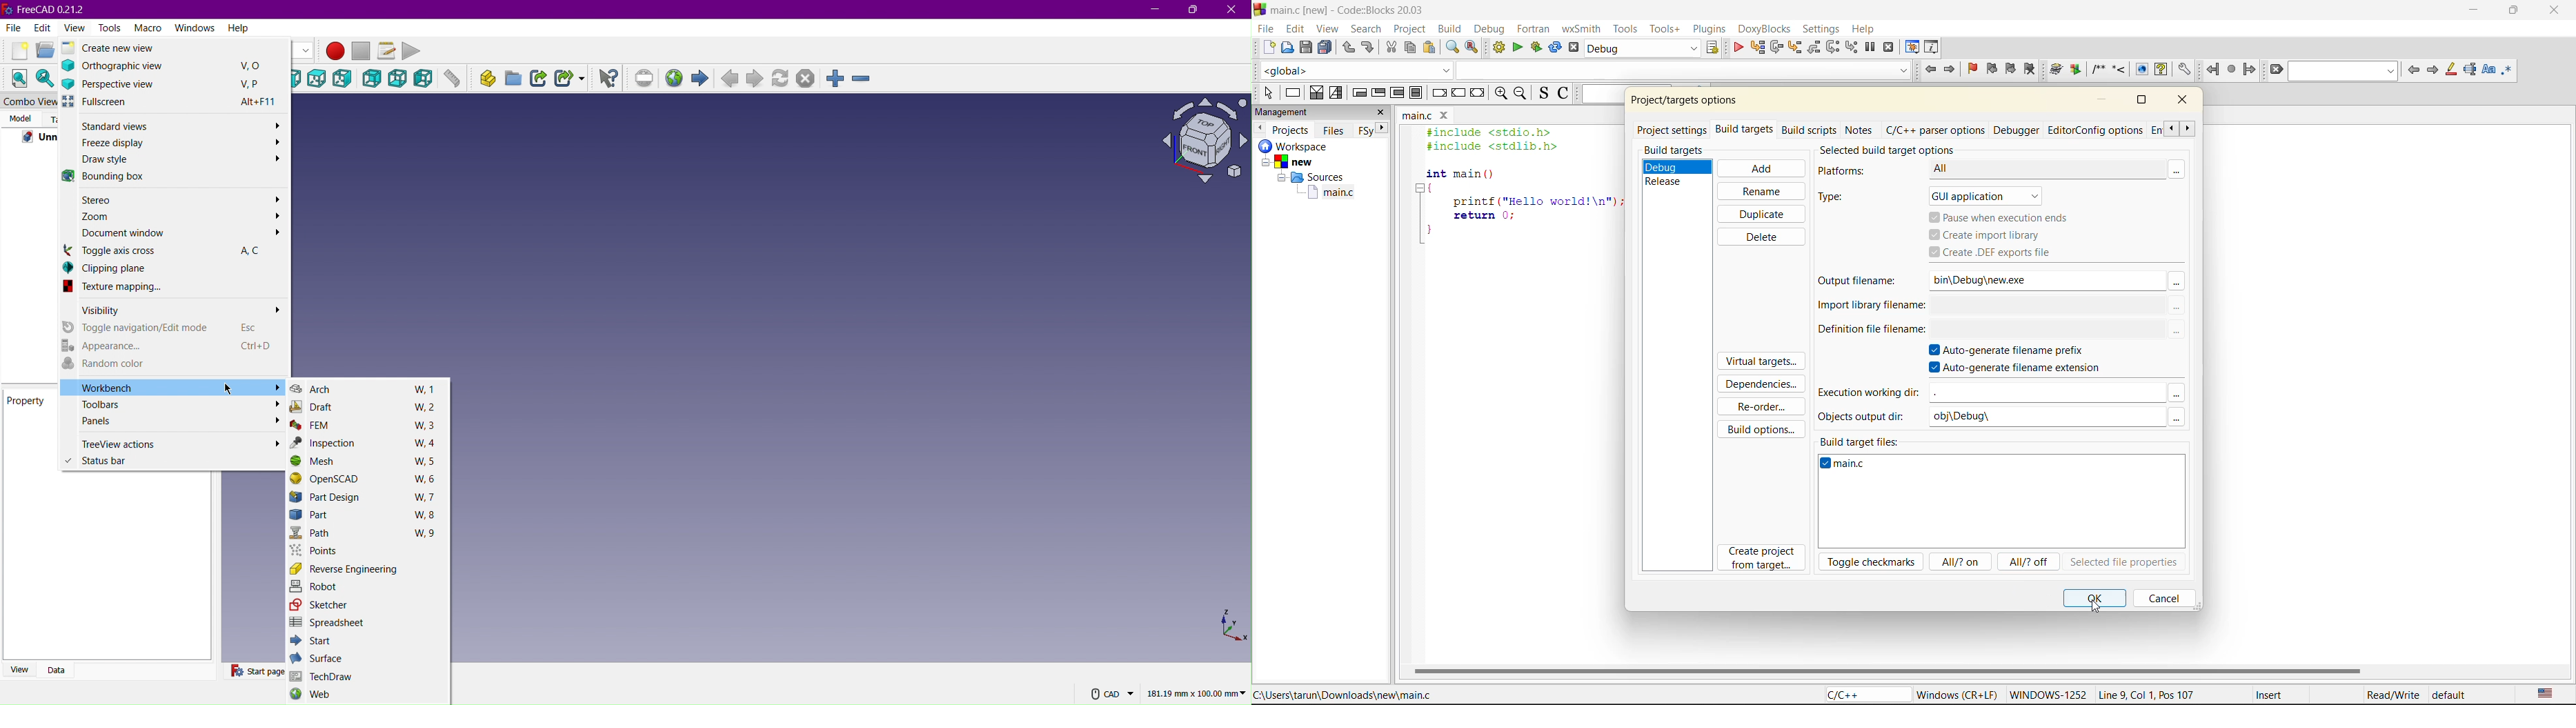 The width and height of the screenshot is (2576, 728). I want to click on save, so click(1305, 48).